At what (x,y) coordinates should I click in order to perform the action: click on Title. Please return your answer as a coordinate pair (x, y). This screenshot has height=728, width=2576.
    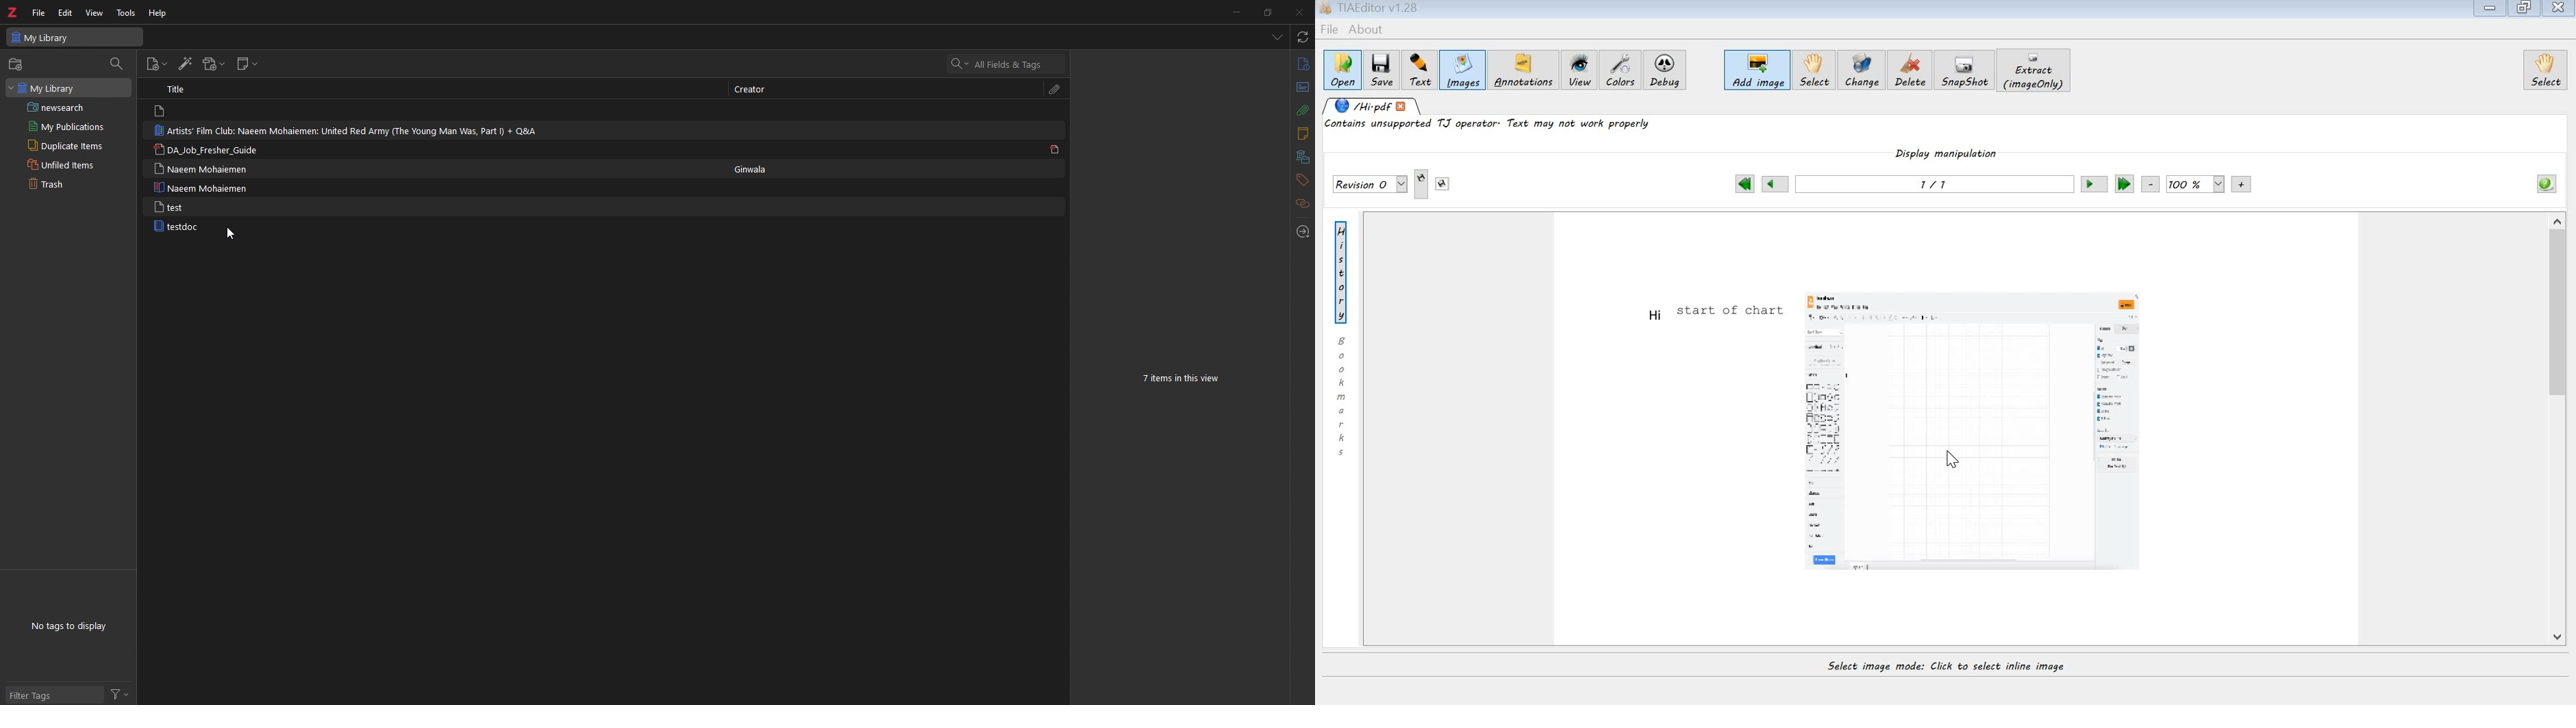
    Looking at the image, I should click on (182, 89).